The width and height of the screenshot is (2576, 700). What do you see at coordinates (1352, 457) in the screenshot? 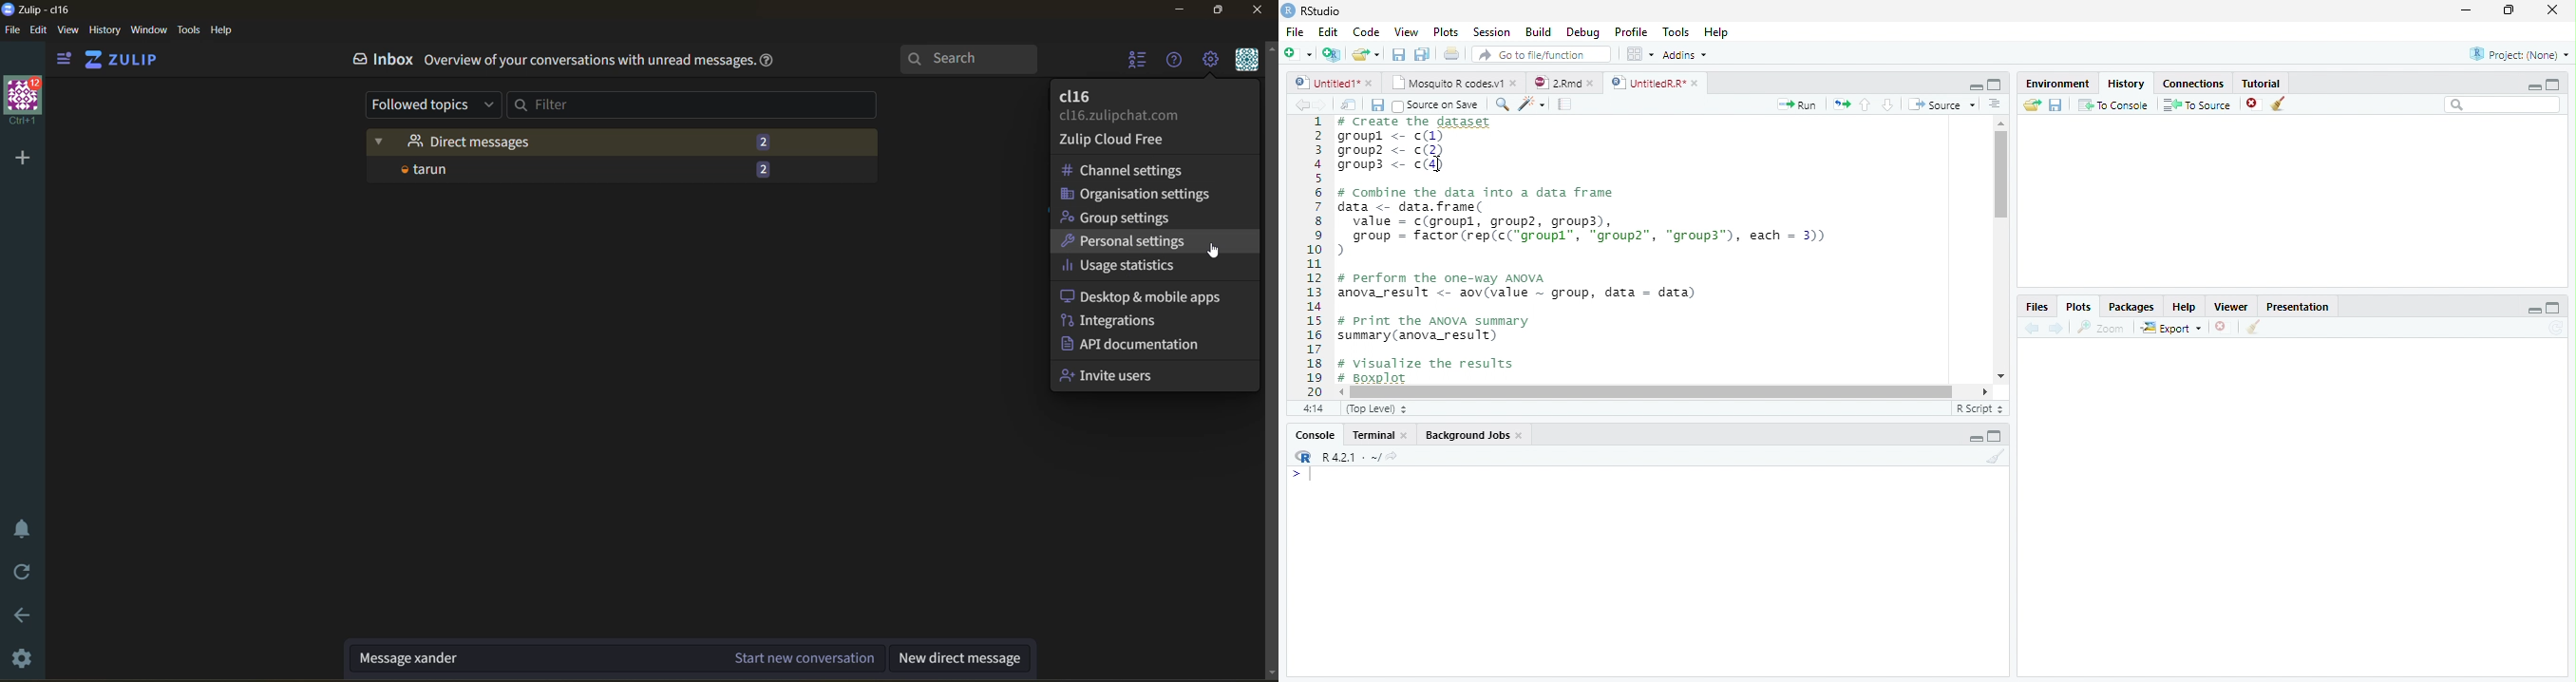
I see `R 4.2.1 ~/` at bounding box center [1352, 457].